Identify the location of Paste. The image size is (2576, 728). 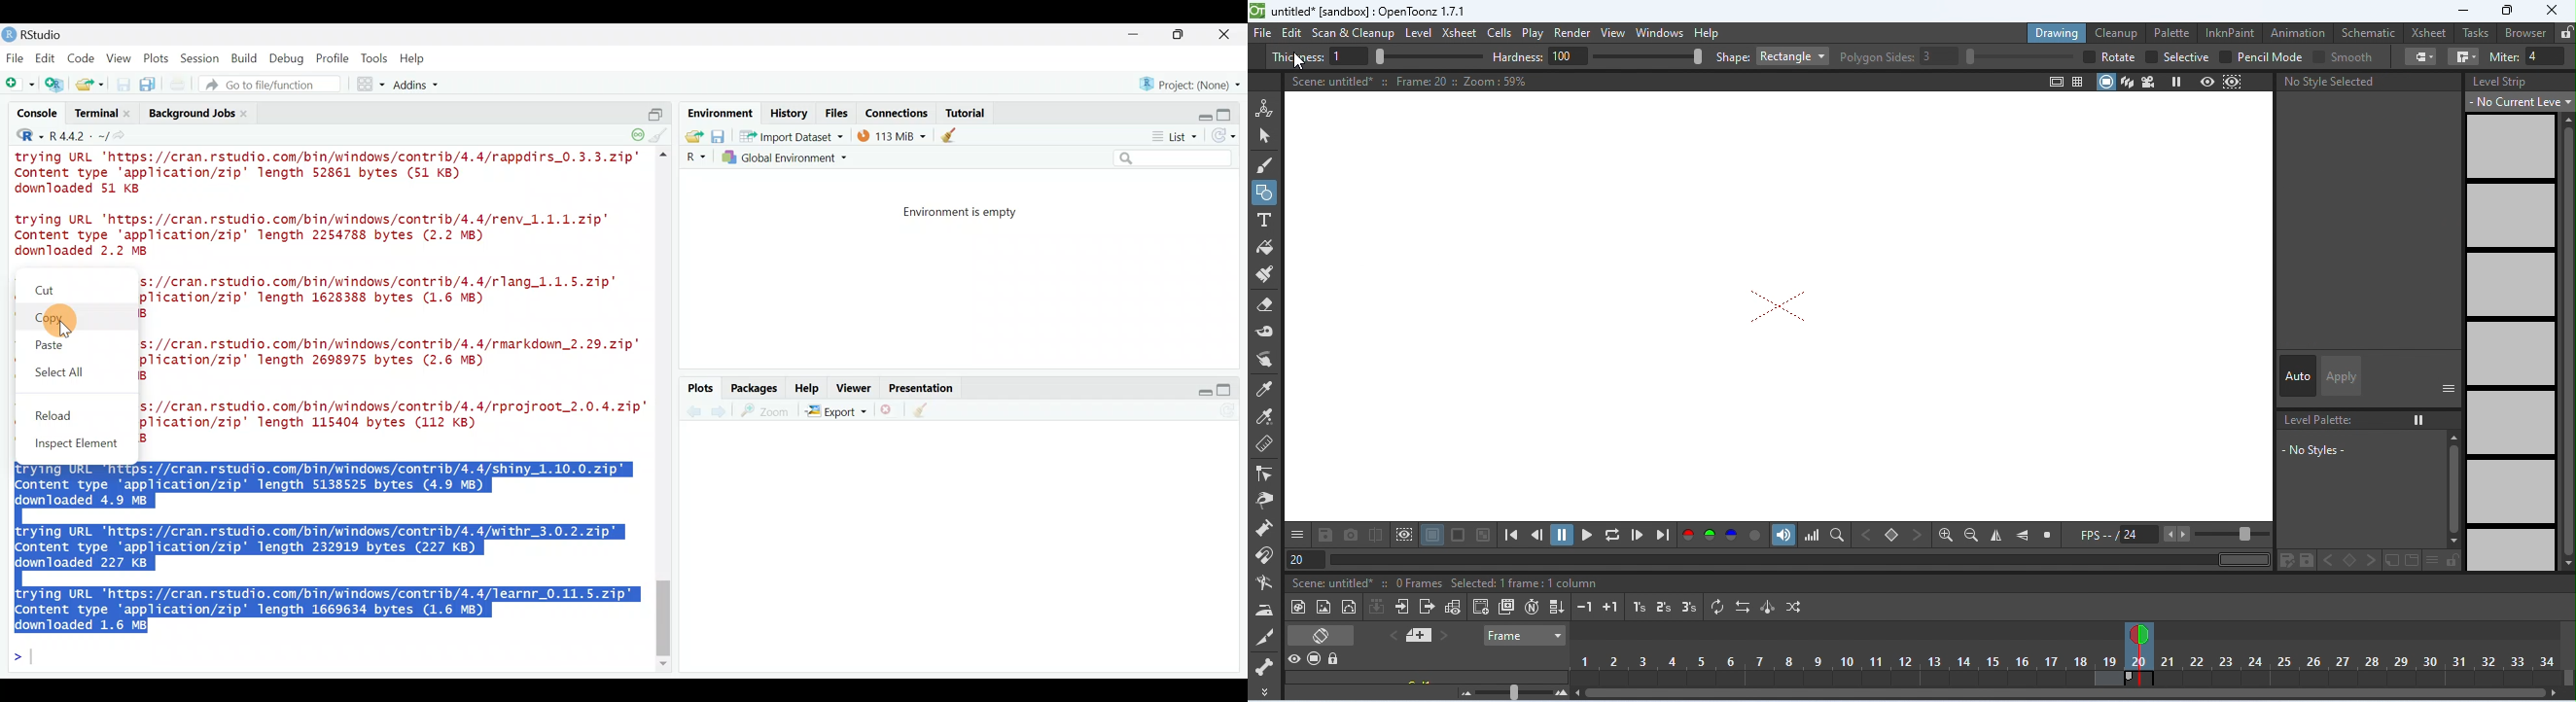
(63, 345).